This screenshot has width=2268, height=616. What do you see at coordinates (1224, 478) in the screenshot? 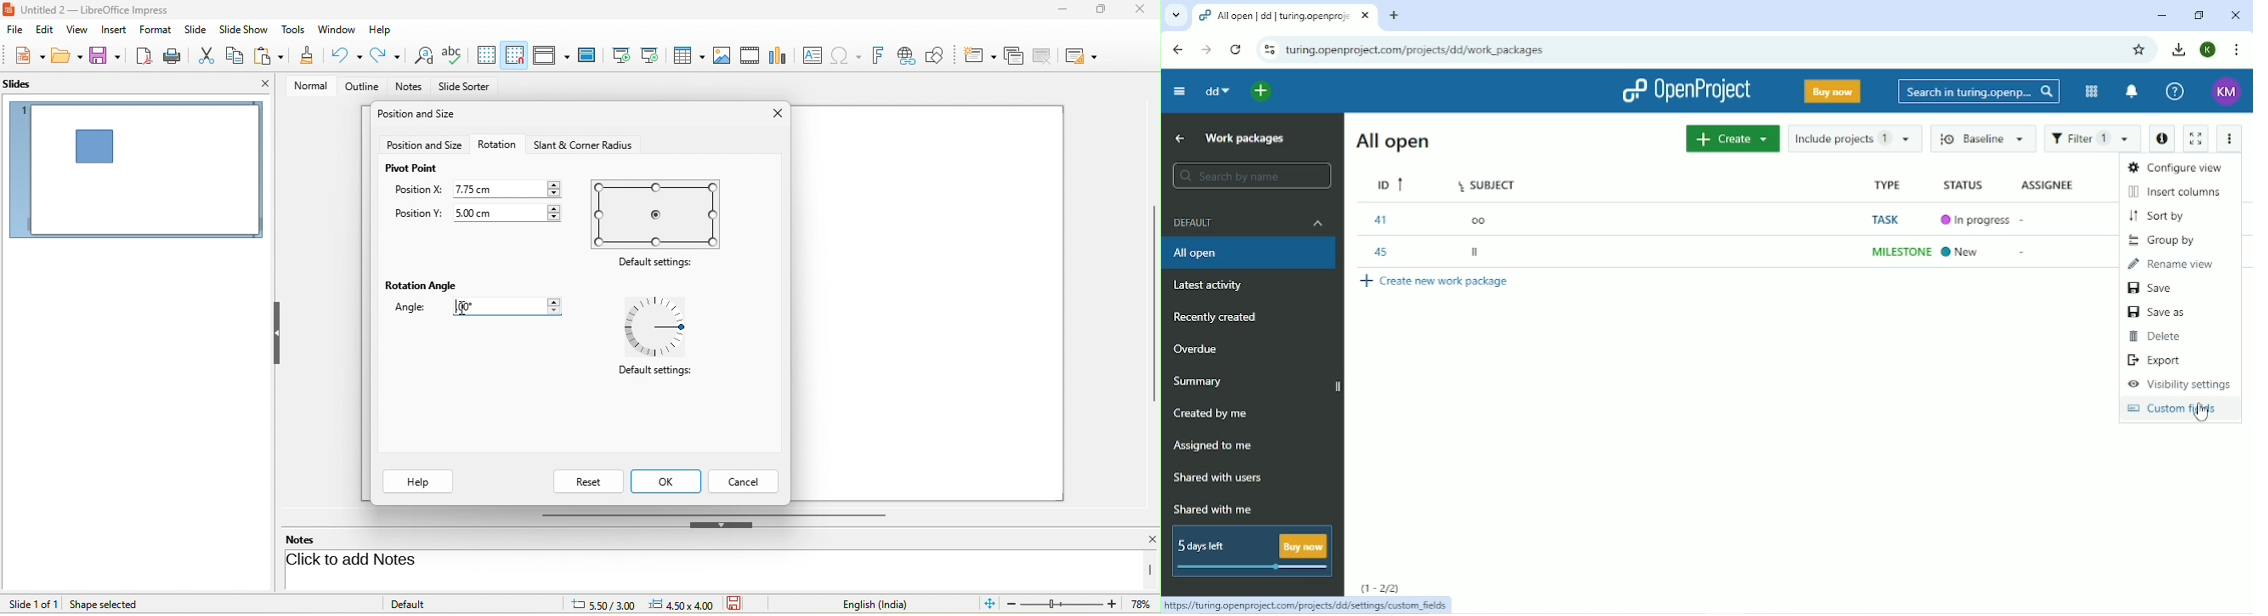
I see `Shared with users` at bounding box center [1224, 478].